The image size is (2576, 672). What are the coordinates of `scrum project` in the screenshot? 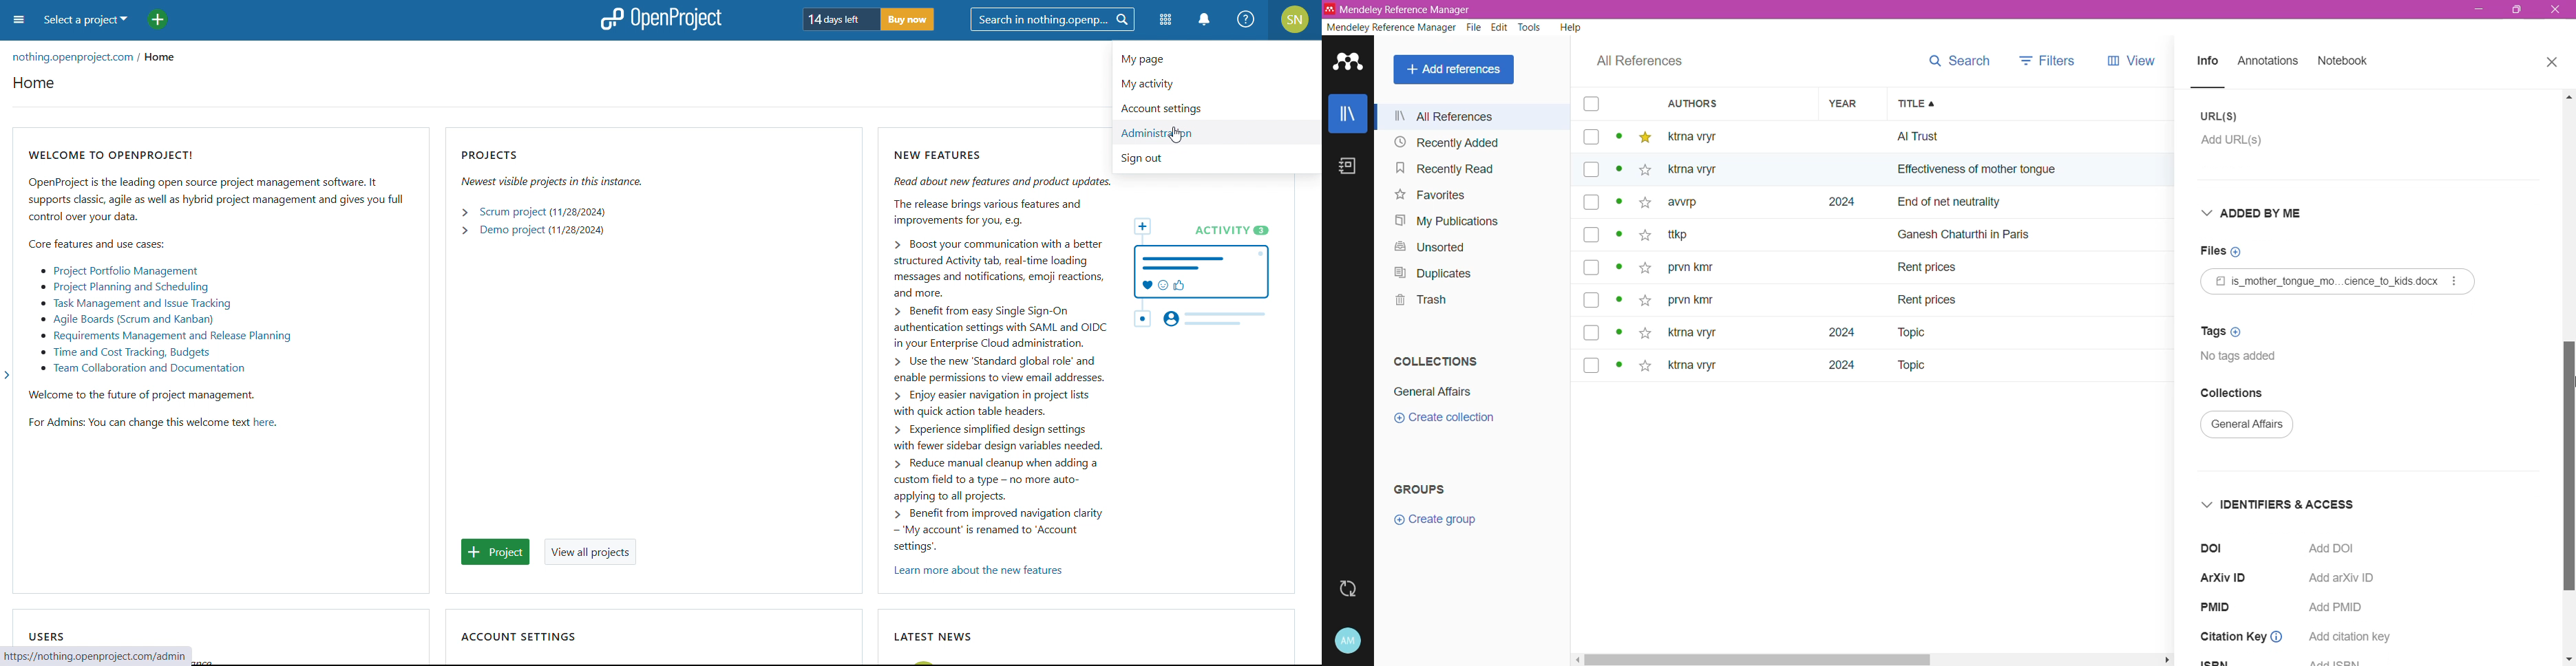 It's located at (511, 213).